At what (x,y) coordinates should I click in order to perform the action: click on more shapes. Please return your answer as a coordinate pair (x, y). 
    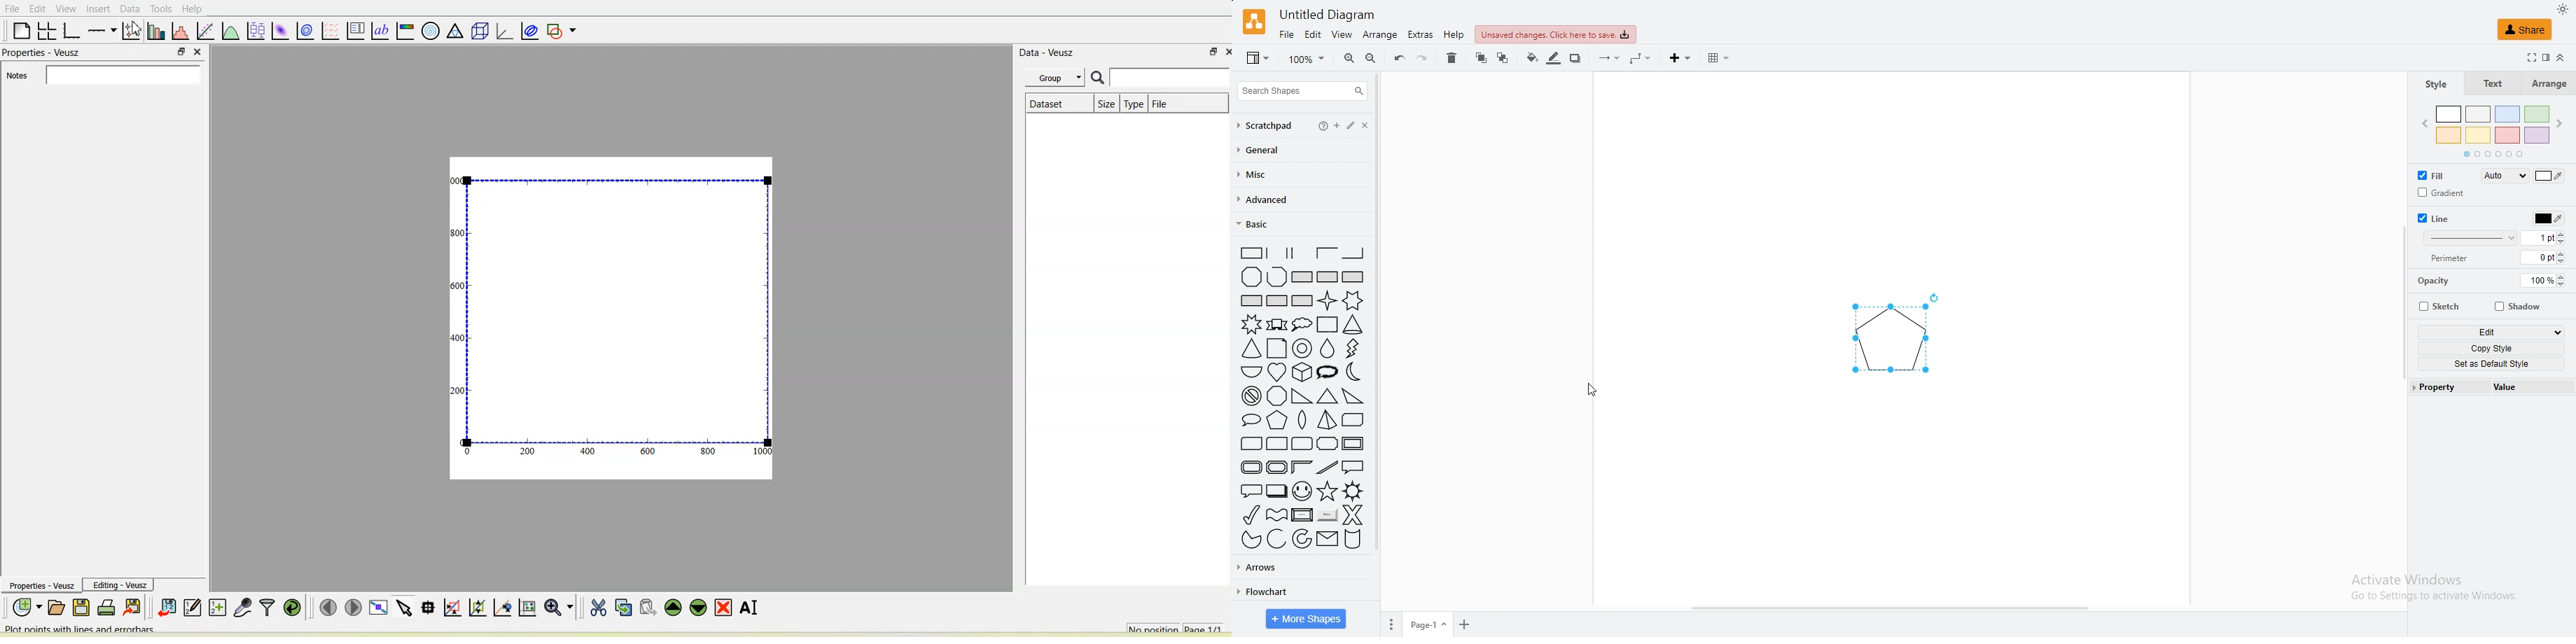
    Looking at the image, I should click on (1307, 619).